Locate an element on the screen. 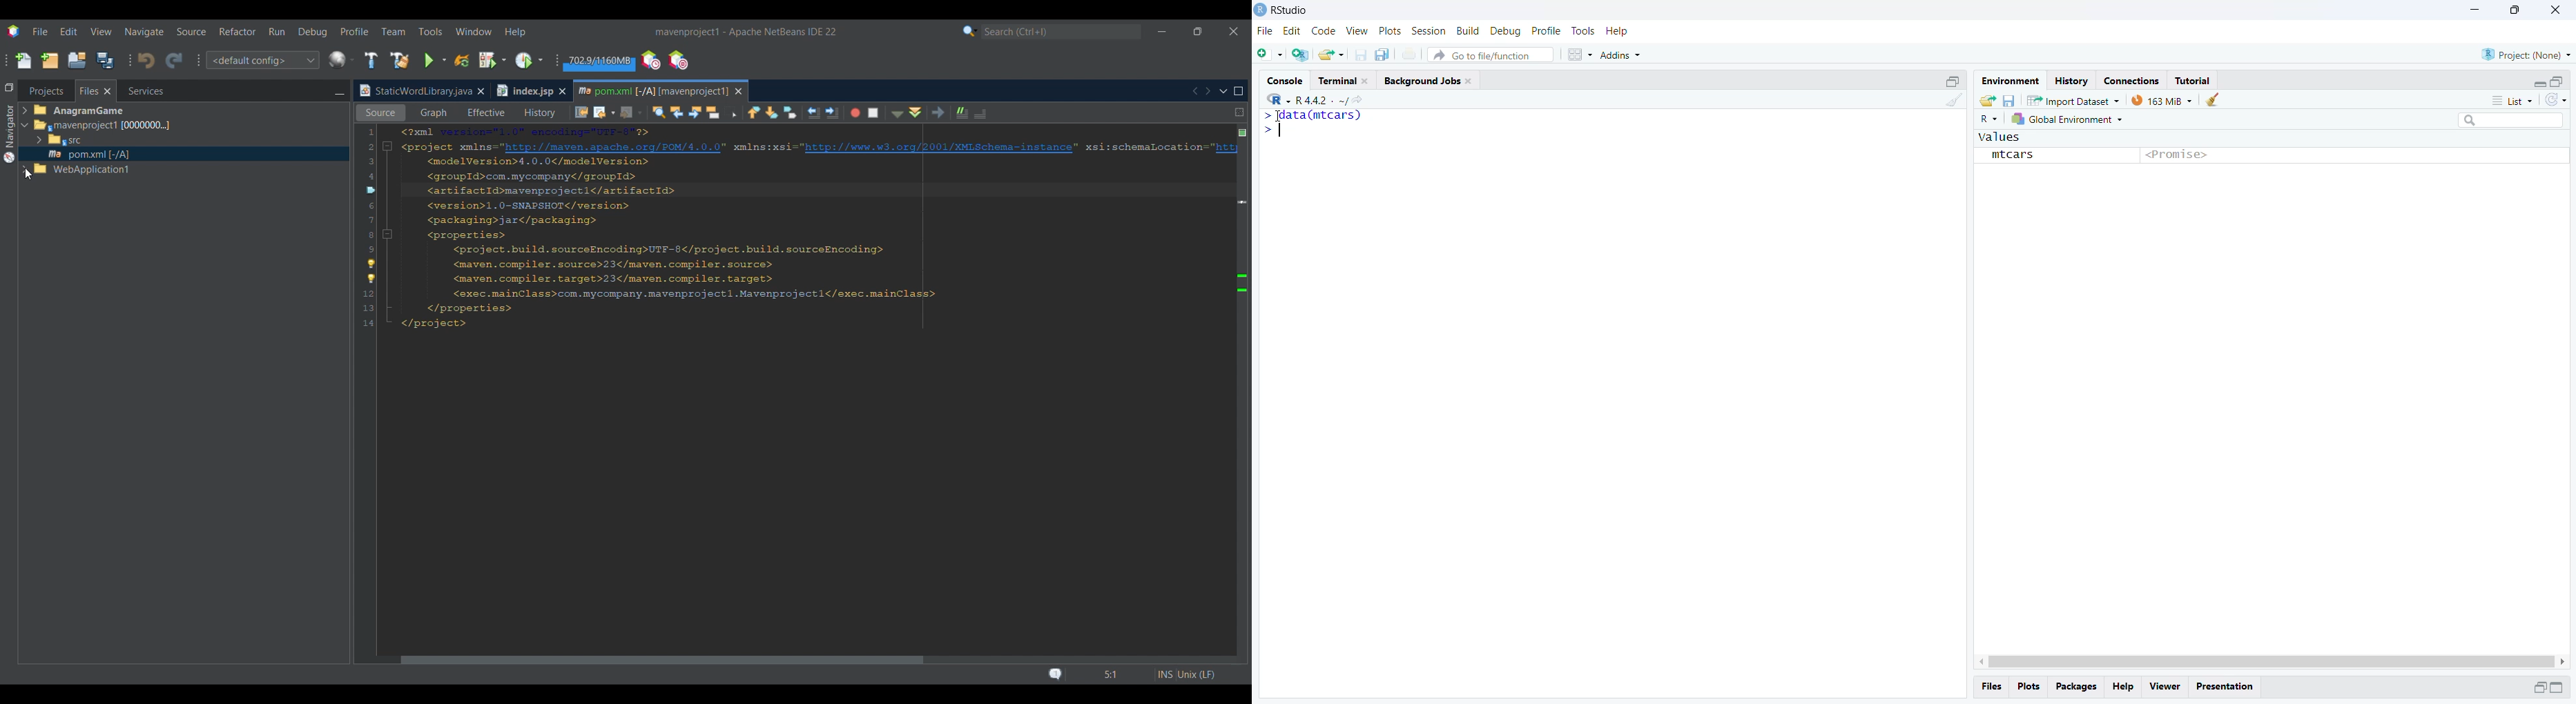 This screenshot has height=728, width=2576. cursor is located at coordinates (1279, 116).